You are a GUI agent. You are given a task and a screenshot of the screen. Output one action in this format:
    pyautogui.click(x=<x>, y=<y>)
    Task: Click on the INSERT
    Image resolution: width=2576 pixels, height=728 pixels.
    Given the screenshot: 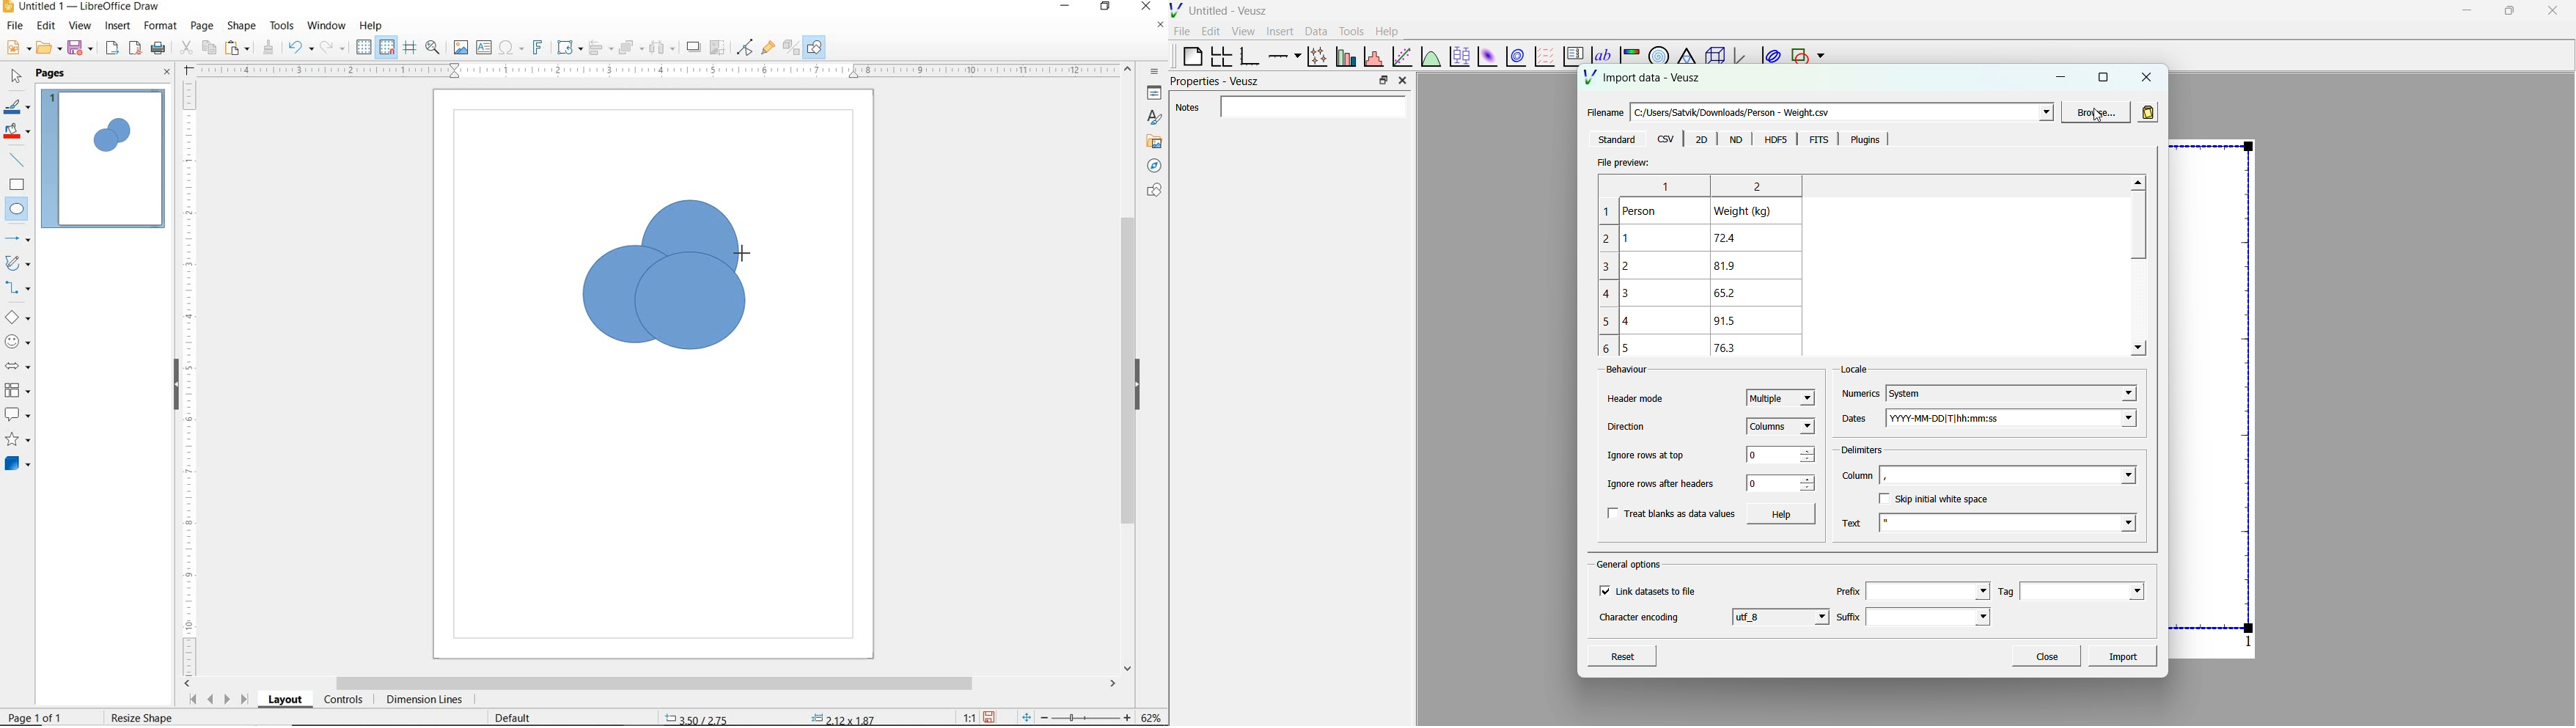 What is the action you would take?
    pyautogui.click(x=120, y=27)
    